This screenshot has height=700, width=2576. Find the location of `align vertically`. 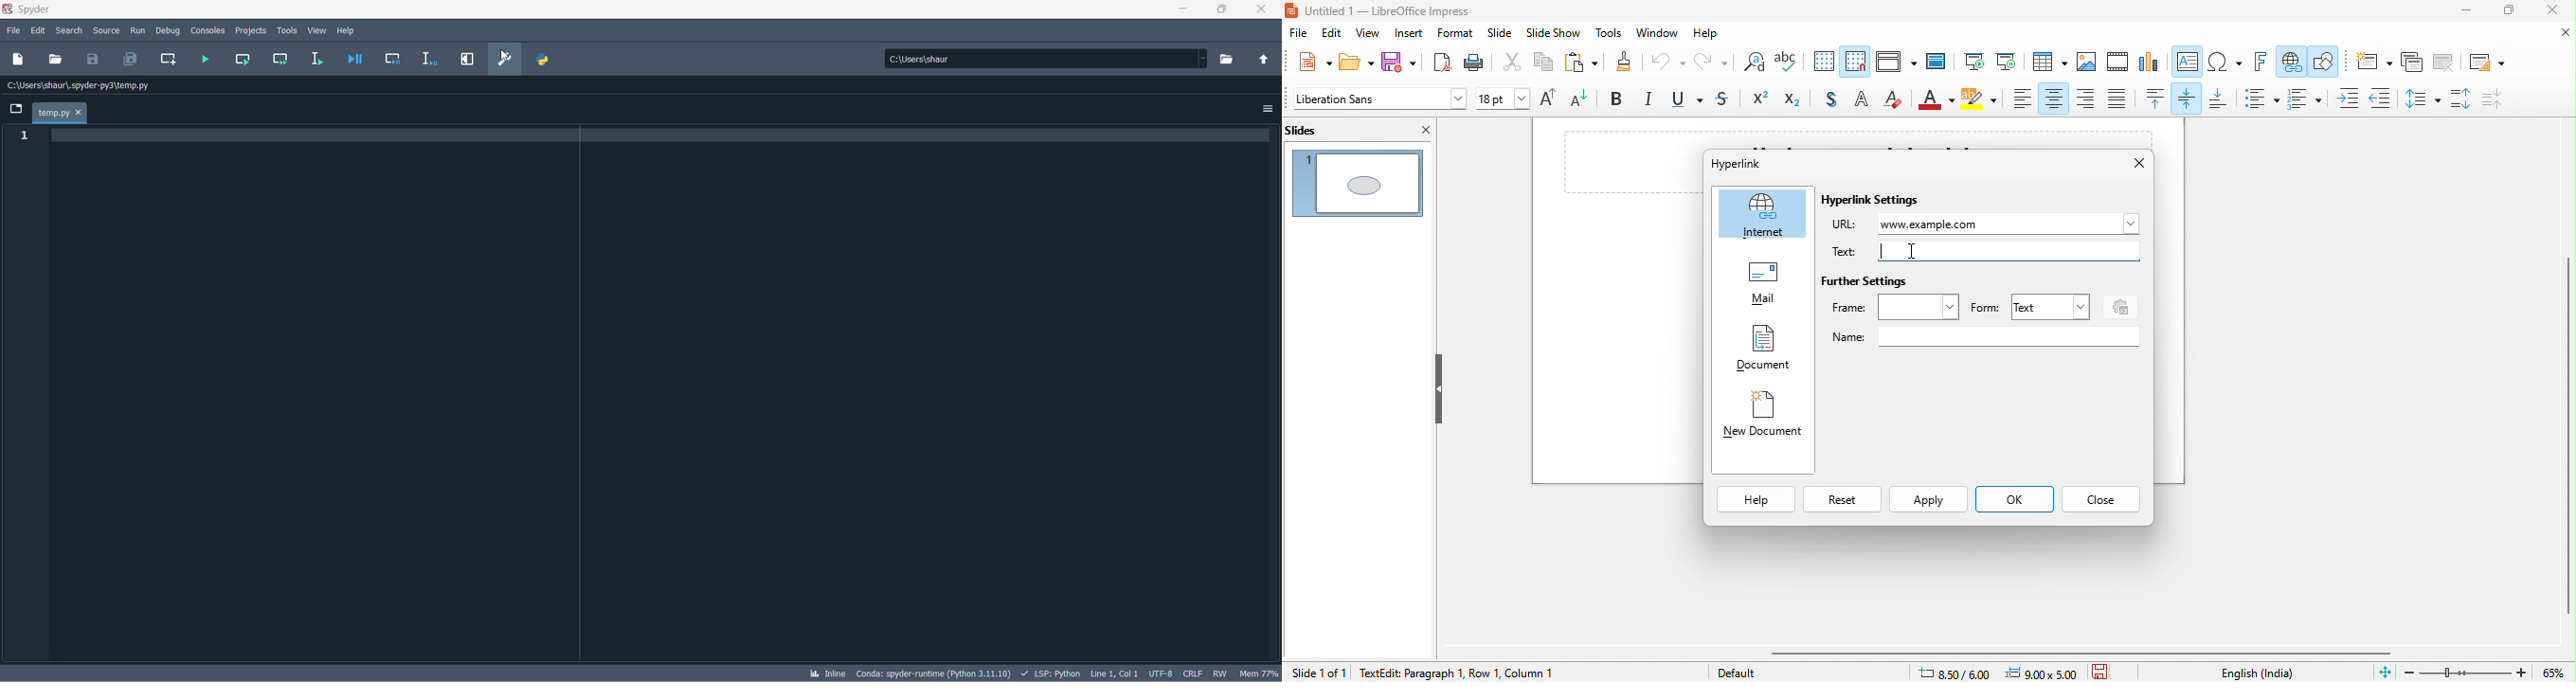

align vertically is located at coordinates (2189, 98).